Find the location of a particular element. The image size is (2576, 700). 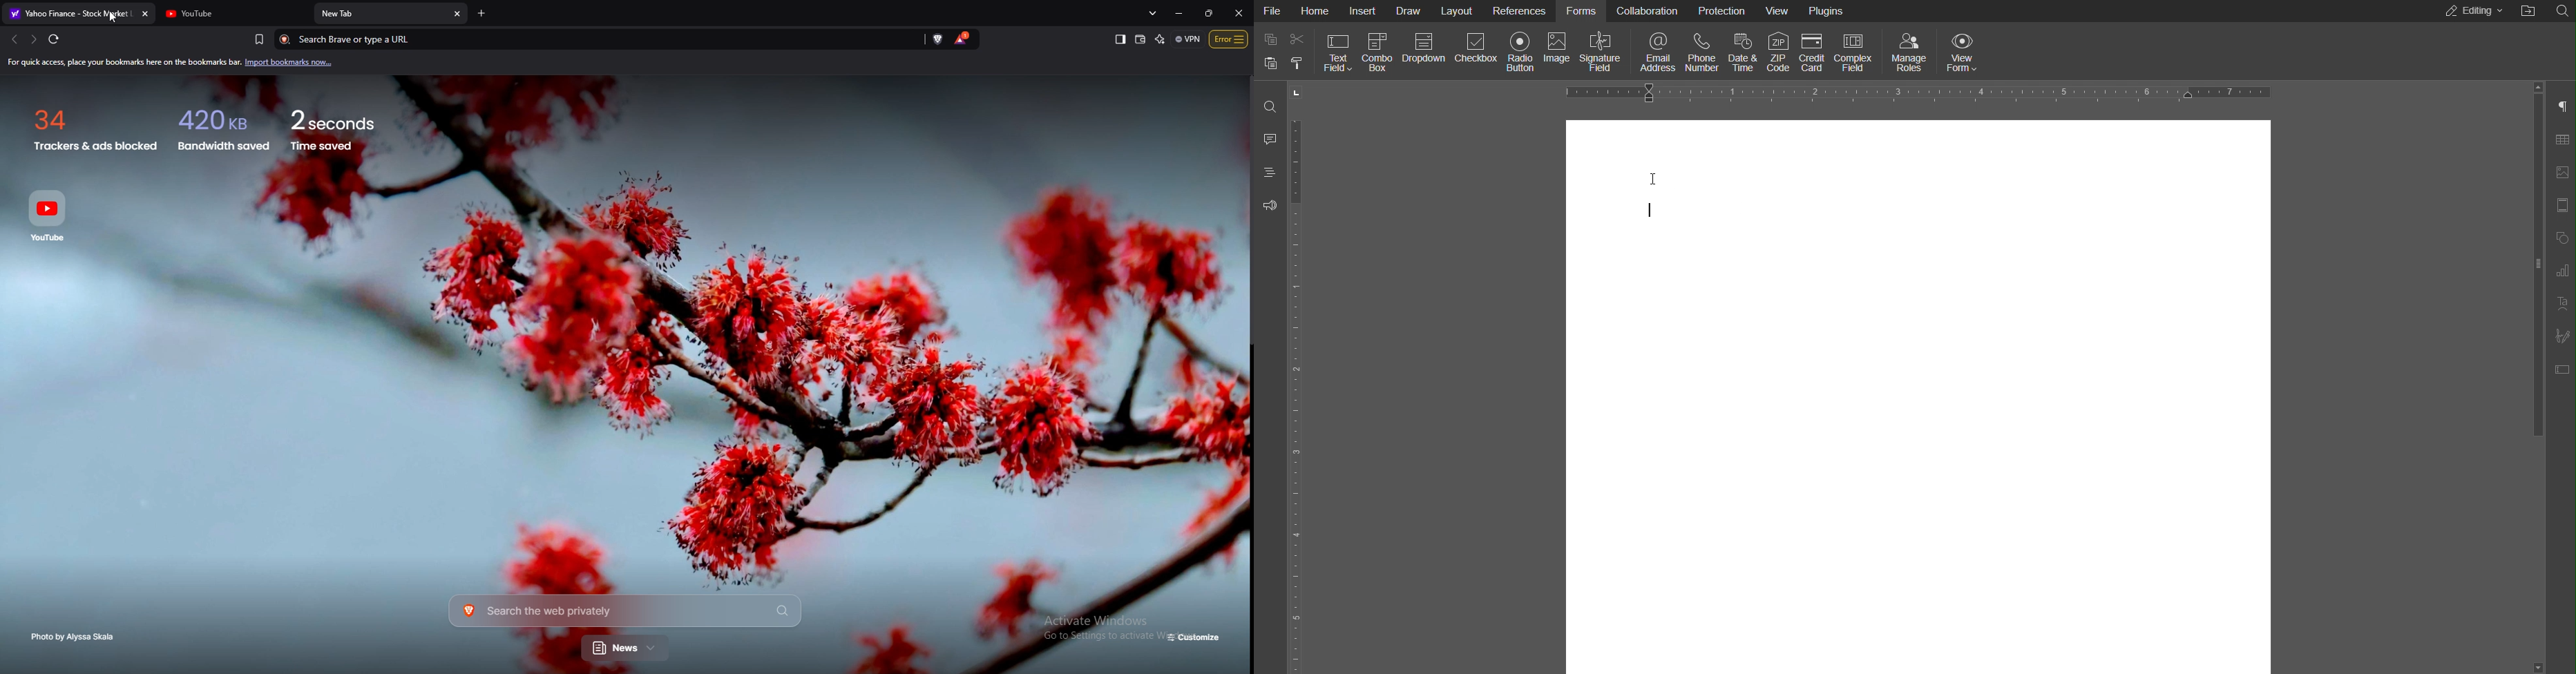

Draw is located at coordinates (1410, 11).